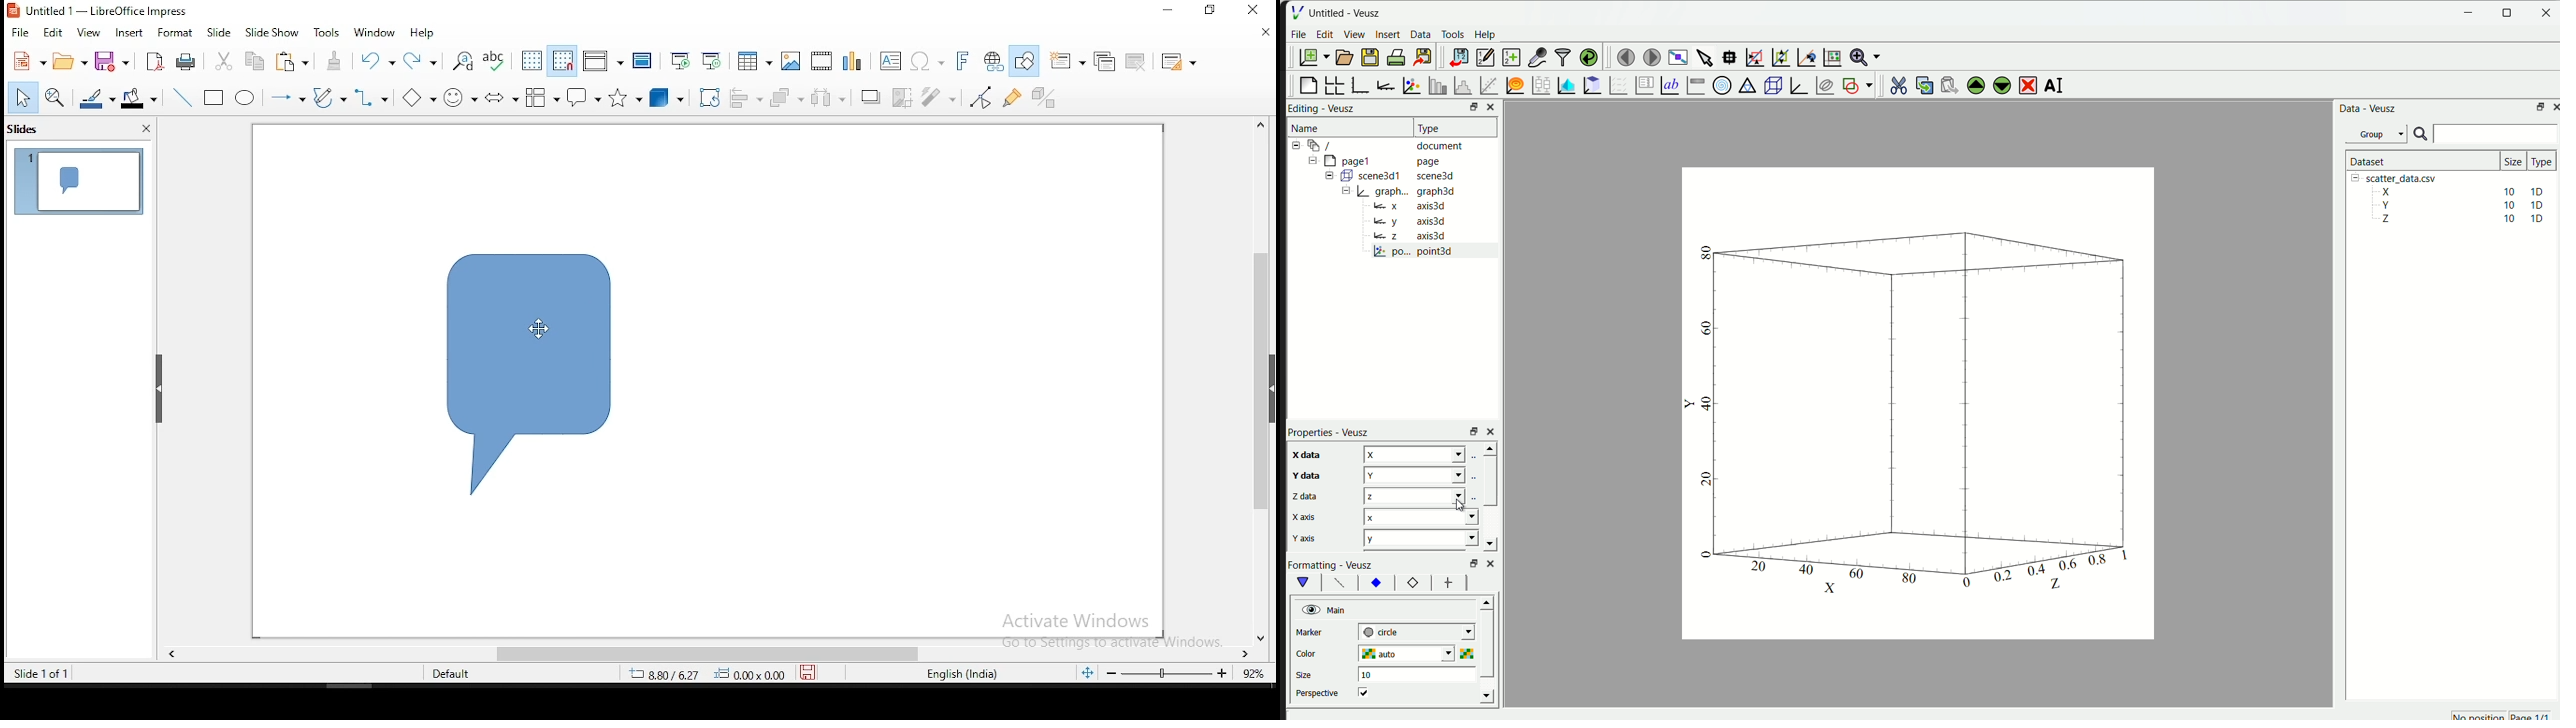  Describe the element at coordinates (711, 98) in the screenshot. I see `rotate` at that location.